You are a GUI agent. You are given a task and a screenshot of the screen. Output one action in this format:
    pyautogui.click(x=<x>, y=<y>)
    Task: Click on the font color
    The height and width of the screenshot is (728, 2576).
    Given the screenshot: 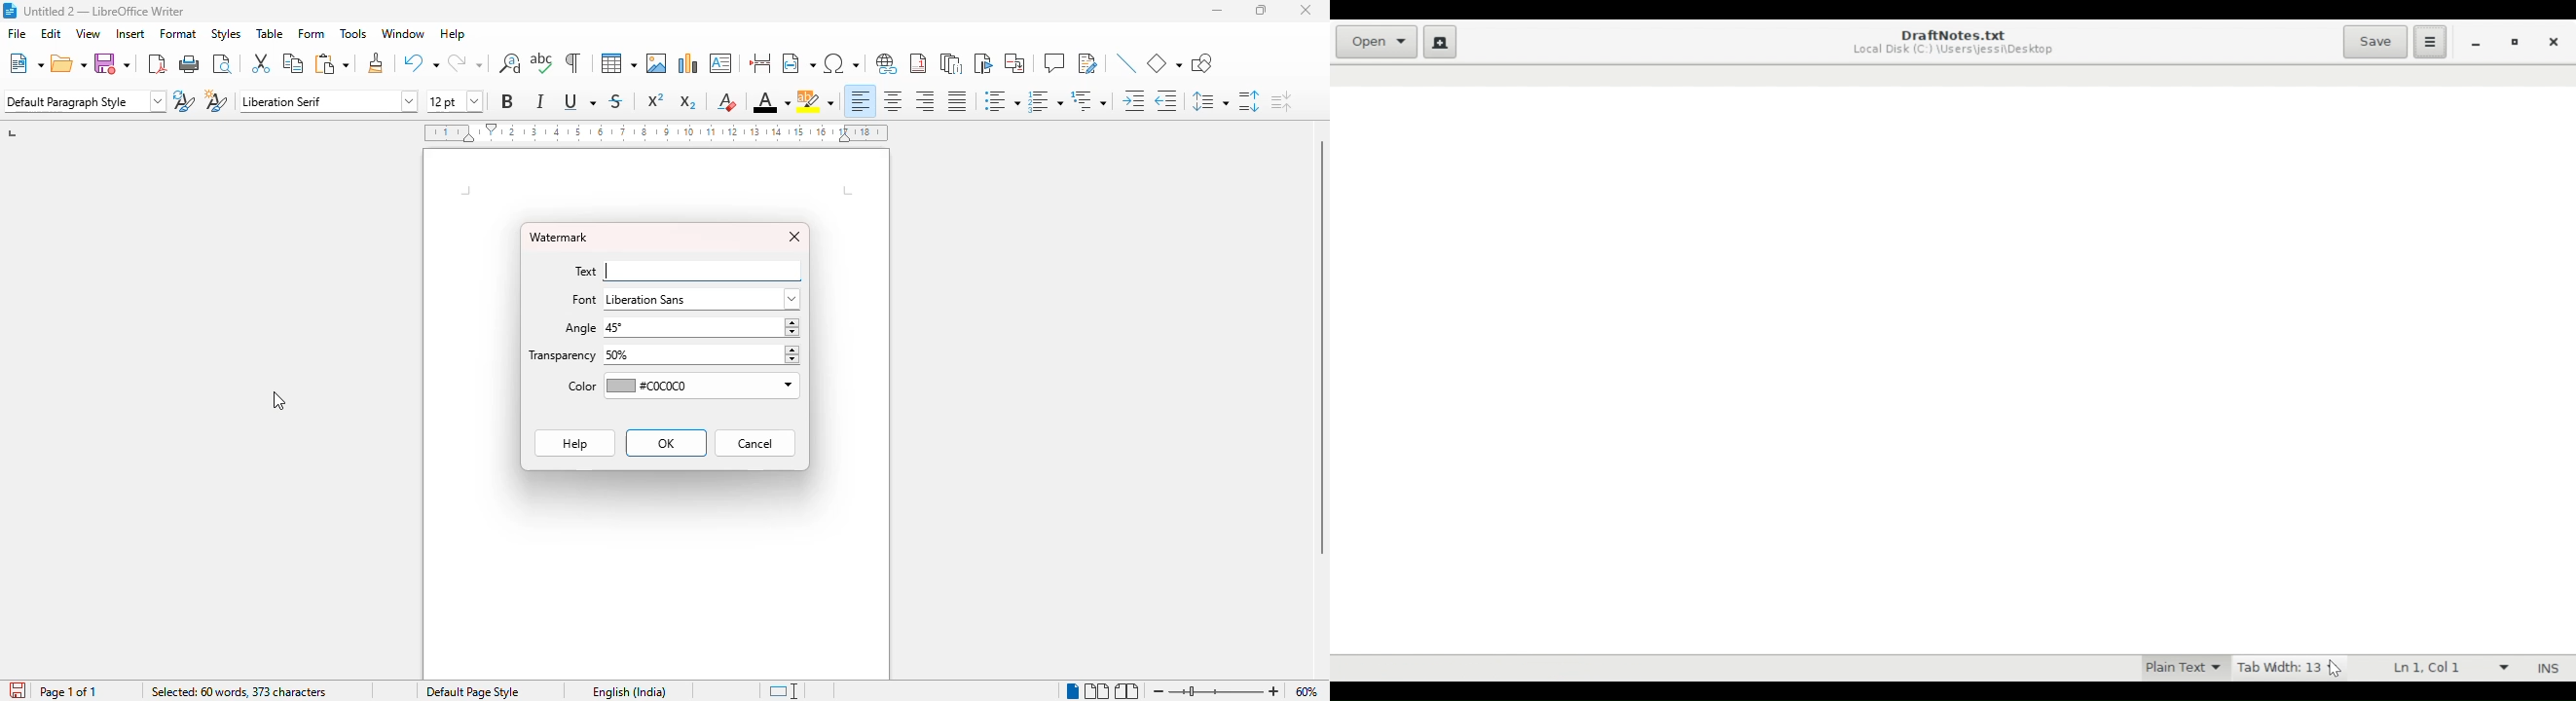 What is the action you would take?
    pyautogui.click(x=771, y=103)
    